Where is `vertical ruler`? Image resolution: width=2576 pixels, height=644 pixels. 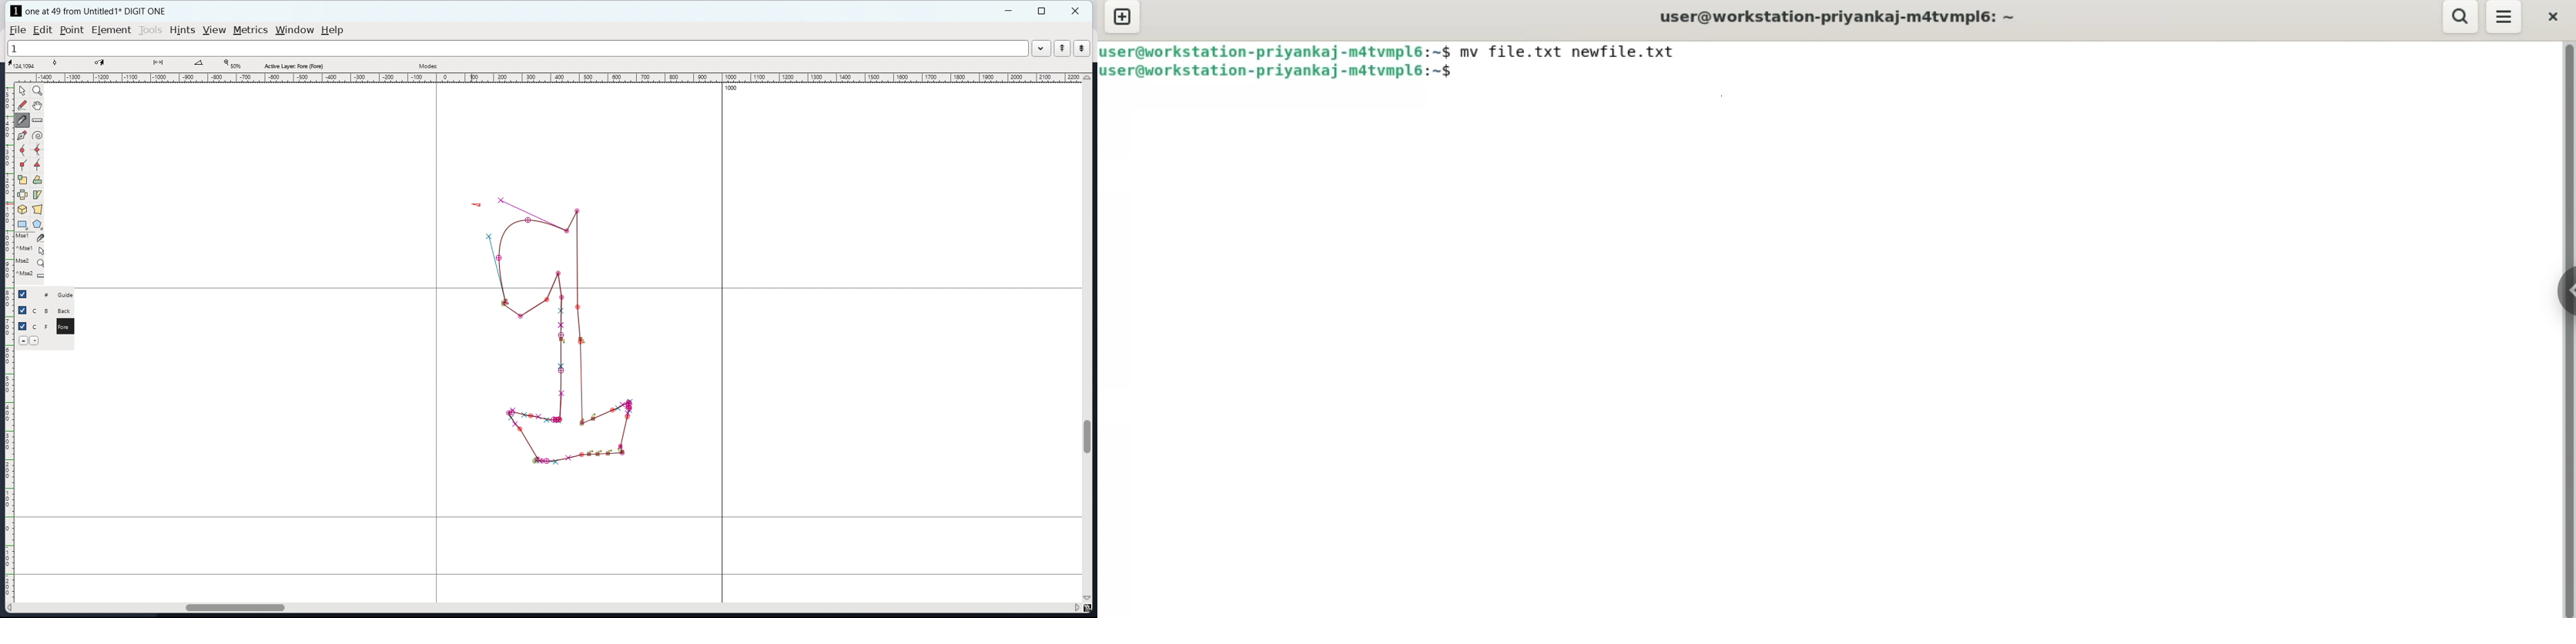
vertical ruler is located at coordinates (9, 344).